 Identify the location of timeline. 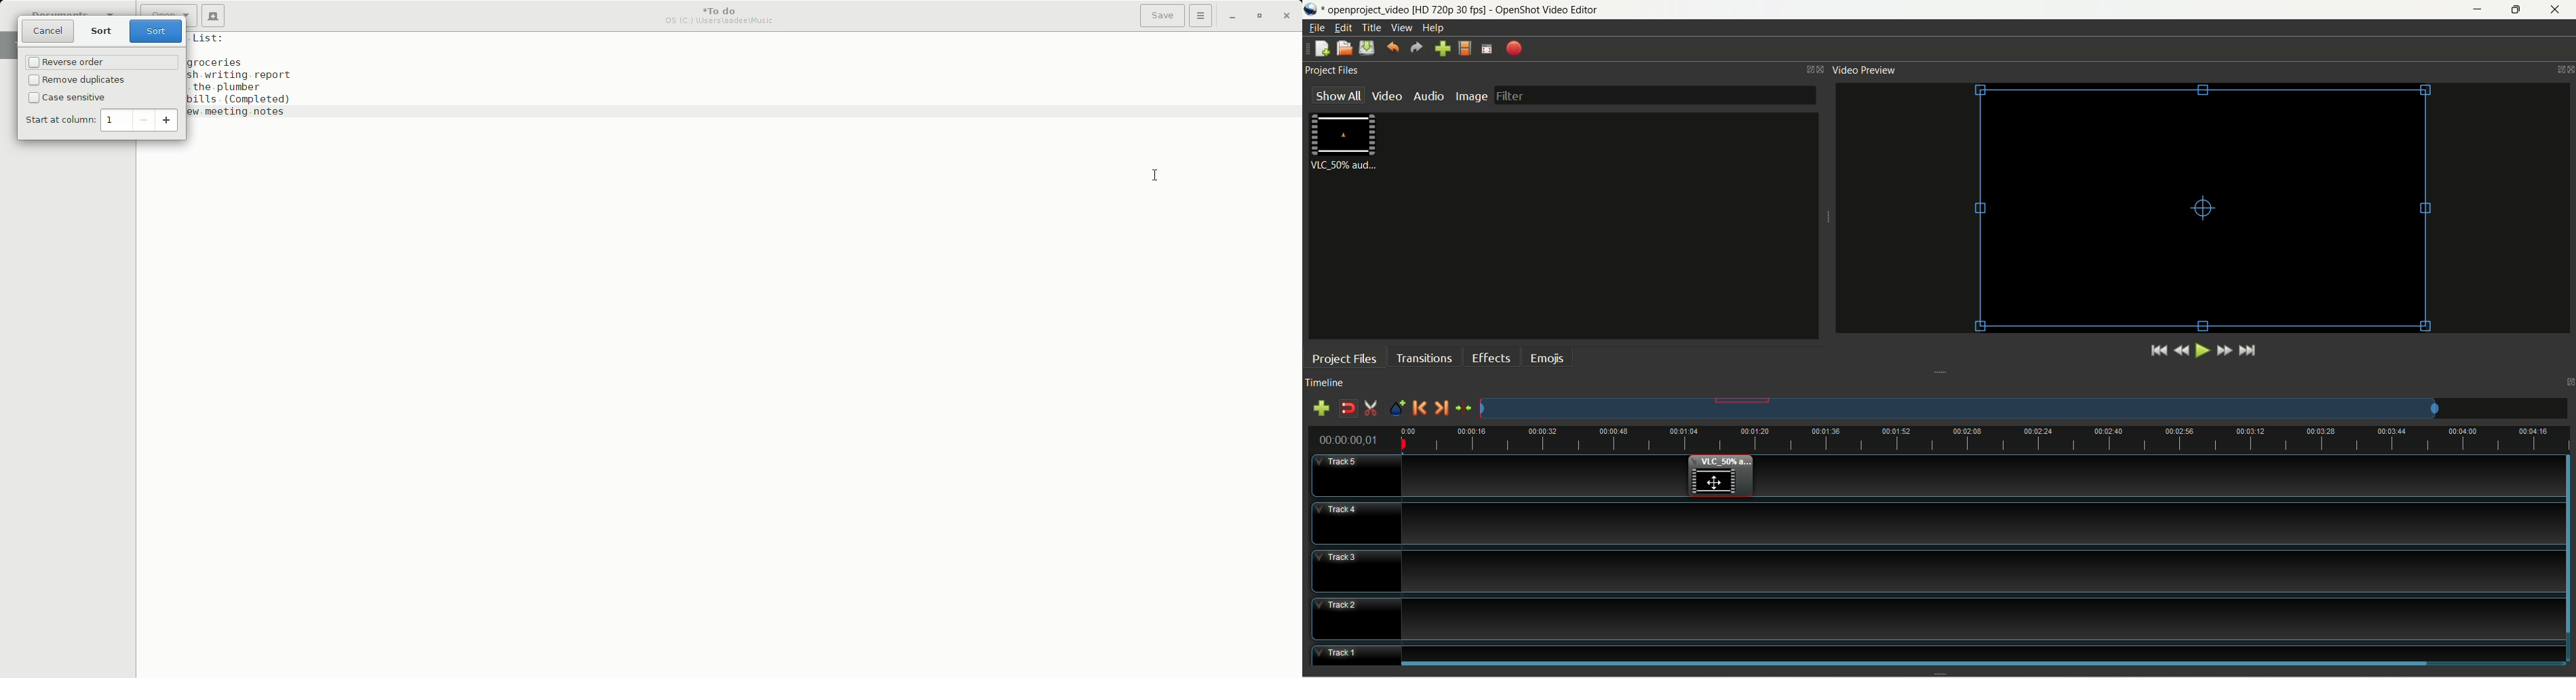
(1328, 383).